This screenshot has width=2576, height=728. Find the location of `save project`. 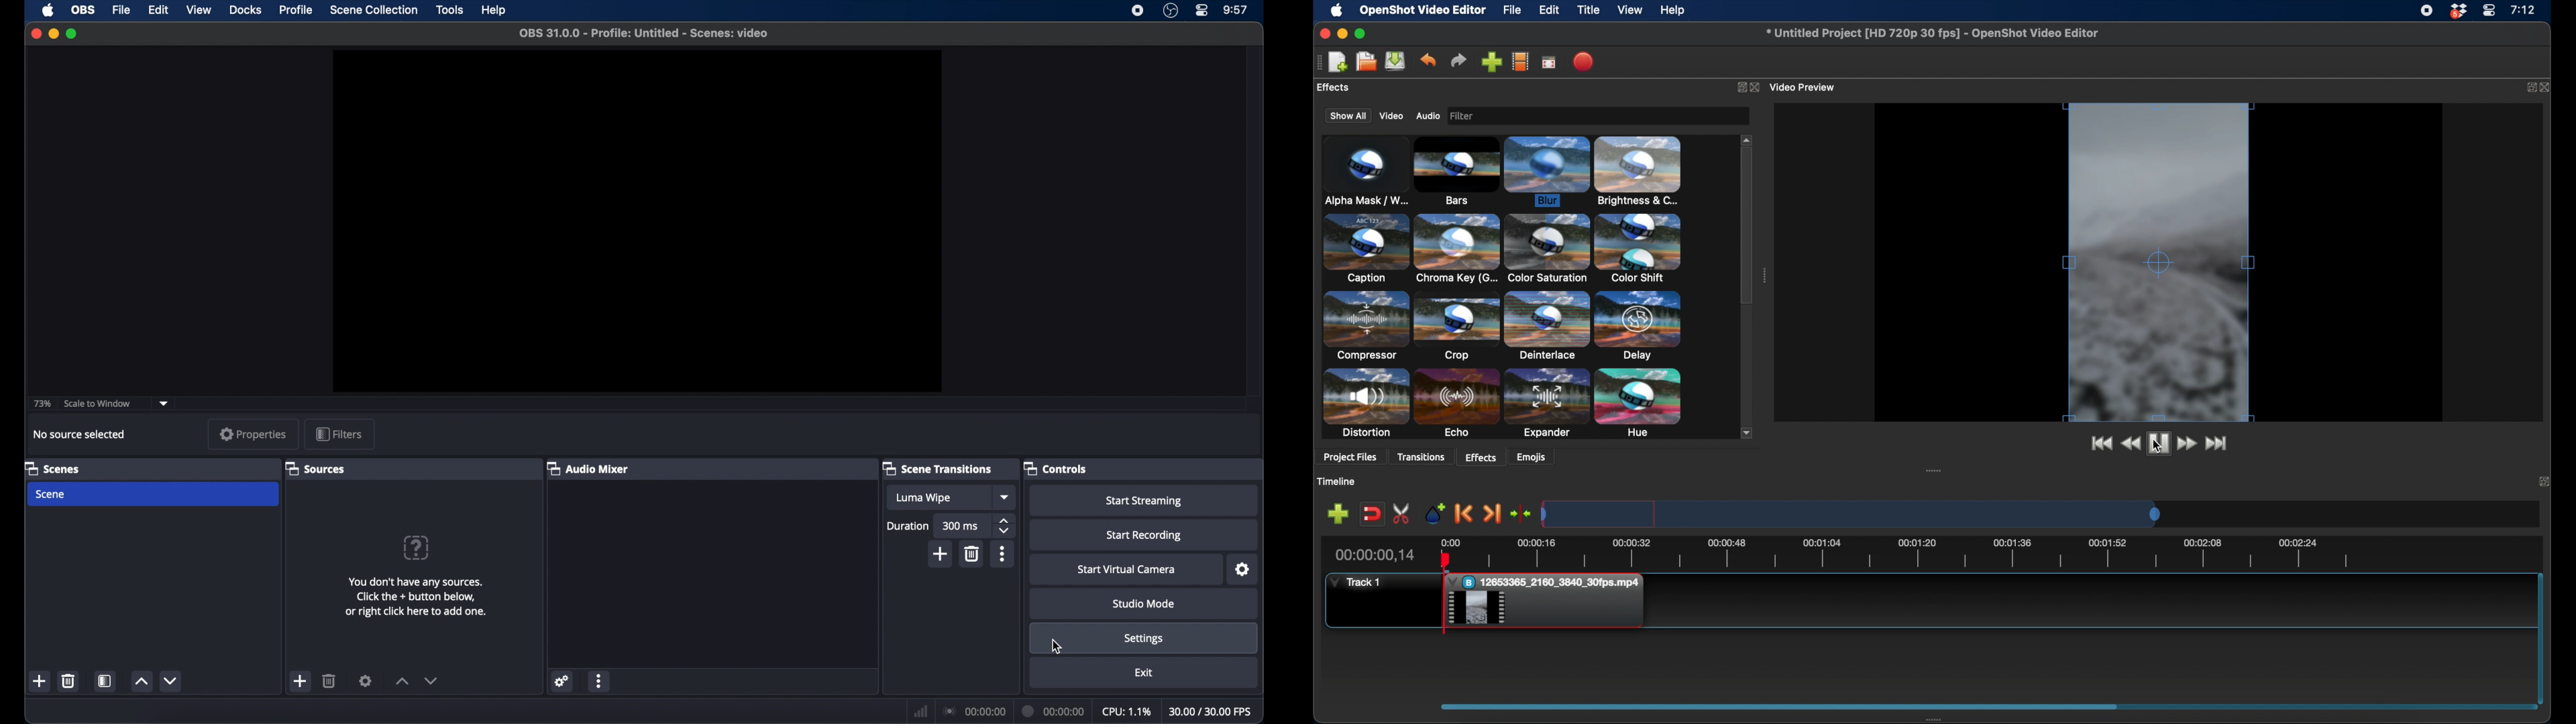

save project is located at coordinates (1395, 61).